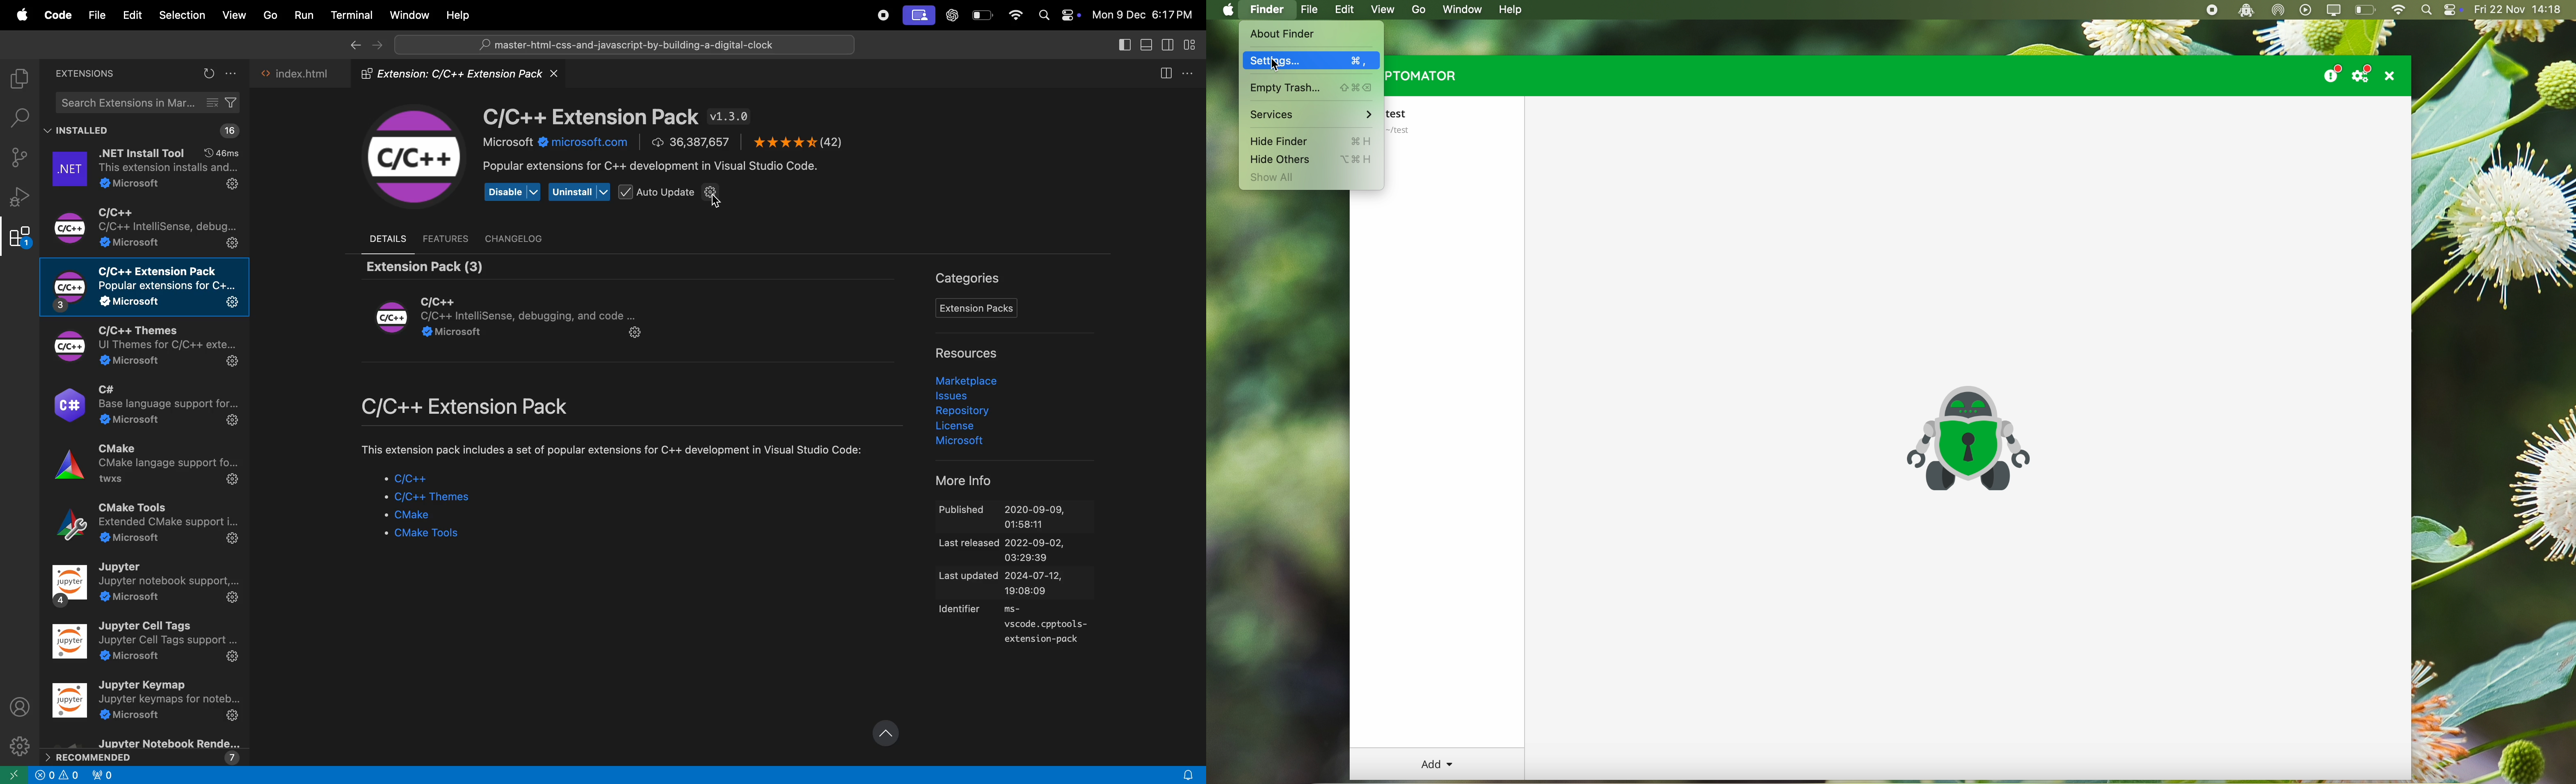  Describe the element at coordinates (437, 498) in the screenshot. I see `c/C++ themes` at that location.